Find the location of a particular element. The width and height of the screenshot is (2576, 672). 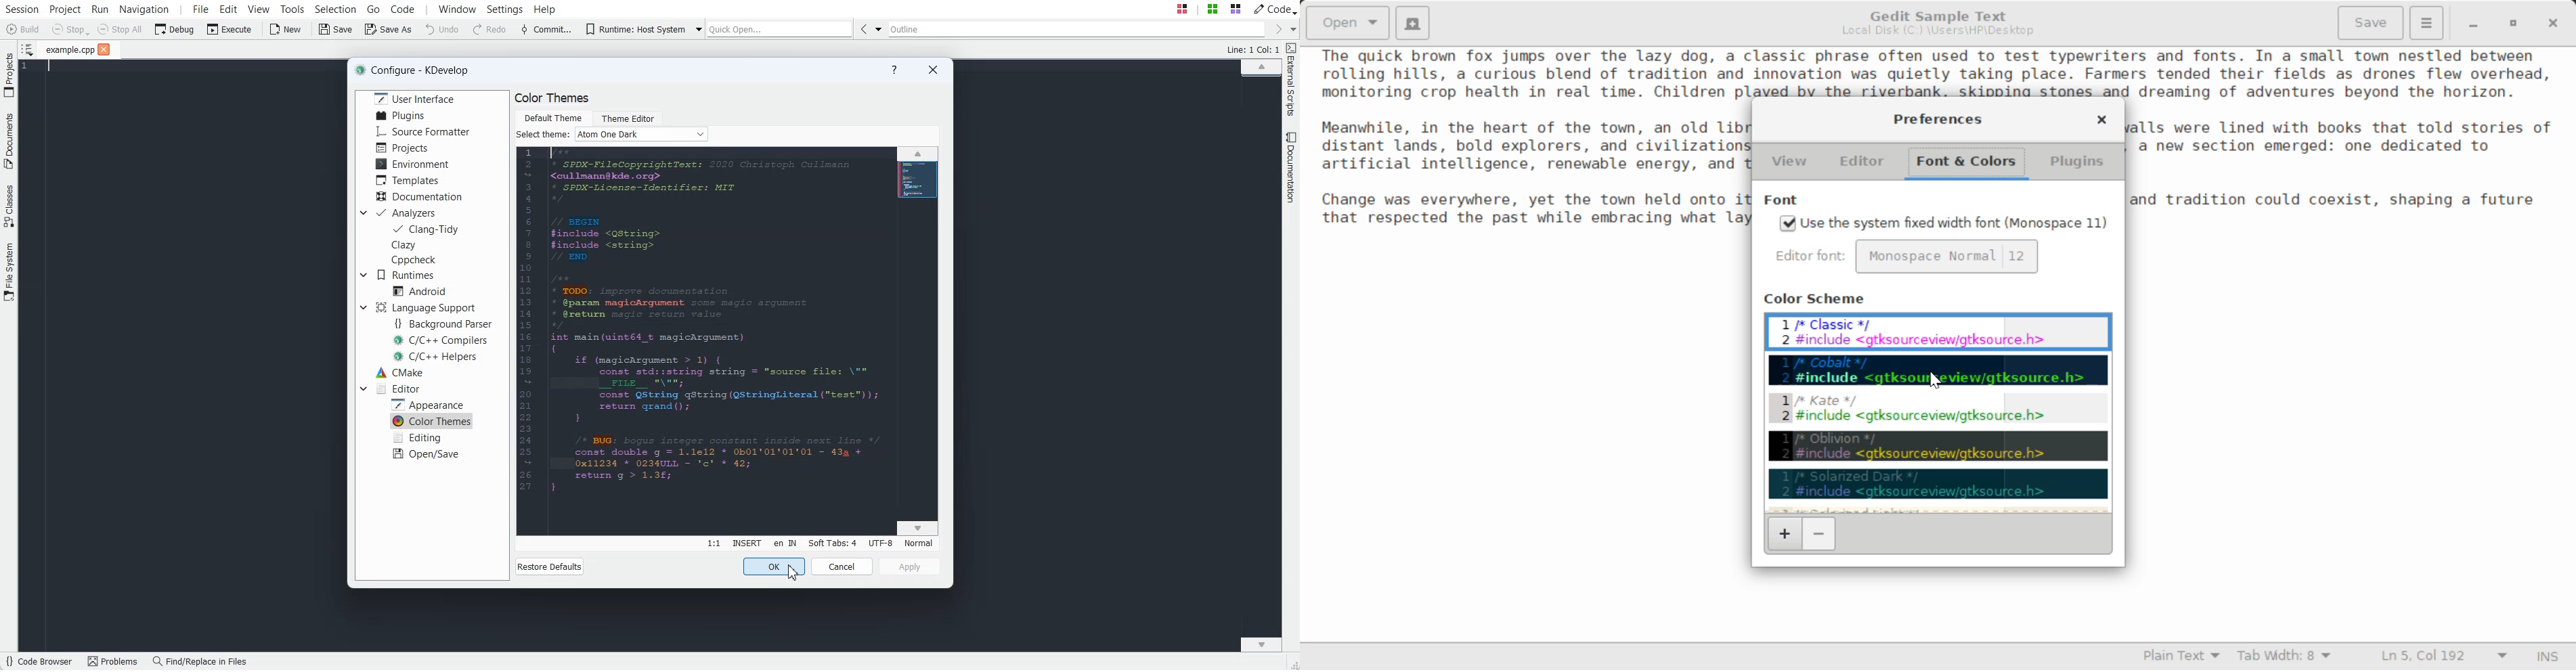

Monospace Normal 12 is located at coordinates (1947, 257).